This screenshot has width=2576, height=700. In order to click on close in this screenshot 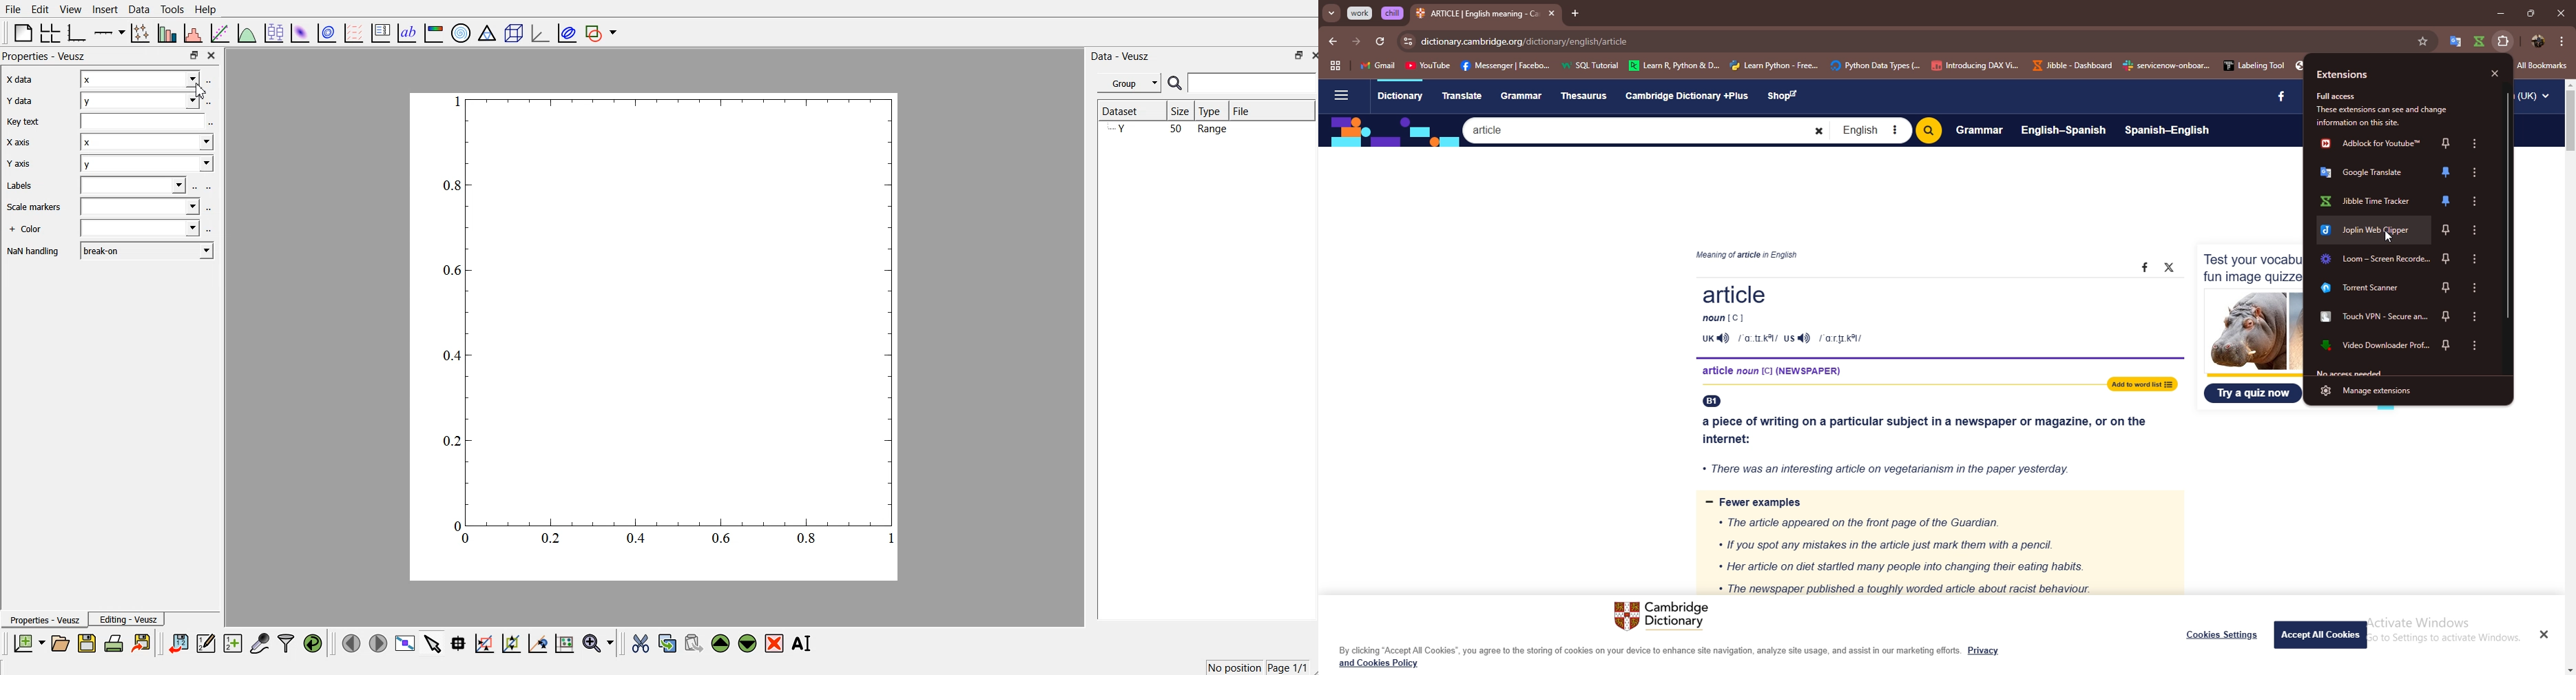, I will do `click(2497, 74)`.